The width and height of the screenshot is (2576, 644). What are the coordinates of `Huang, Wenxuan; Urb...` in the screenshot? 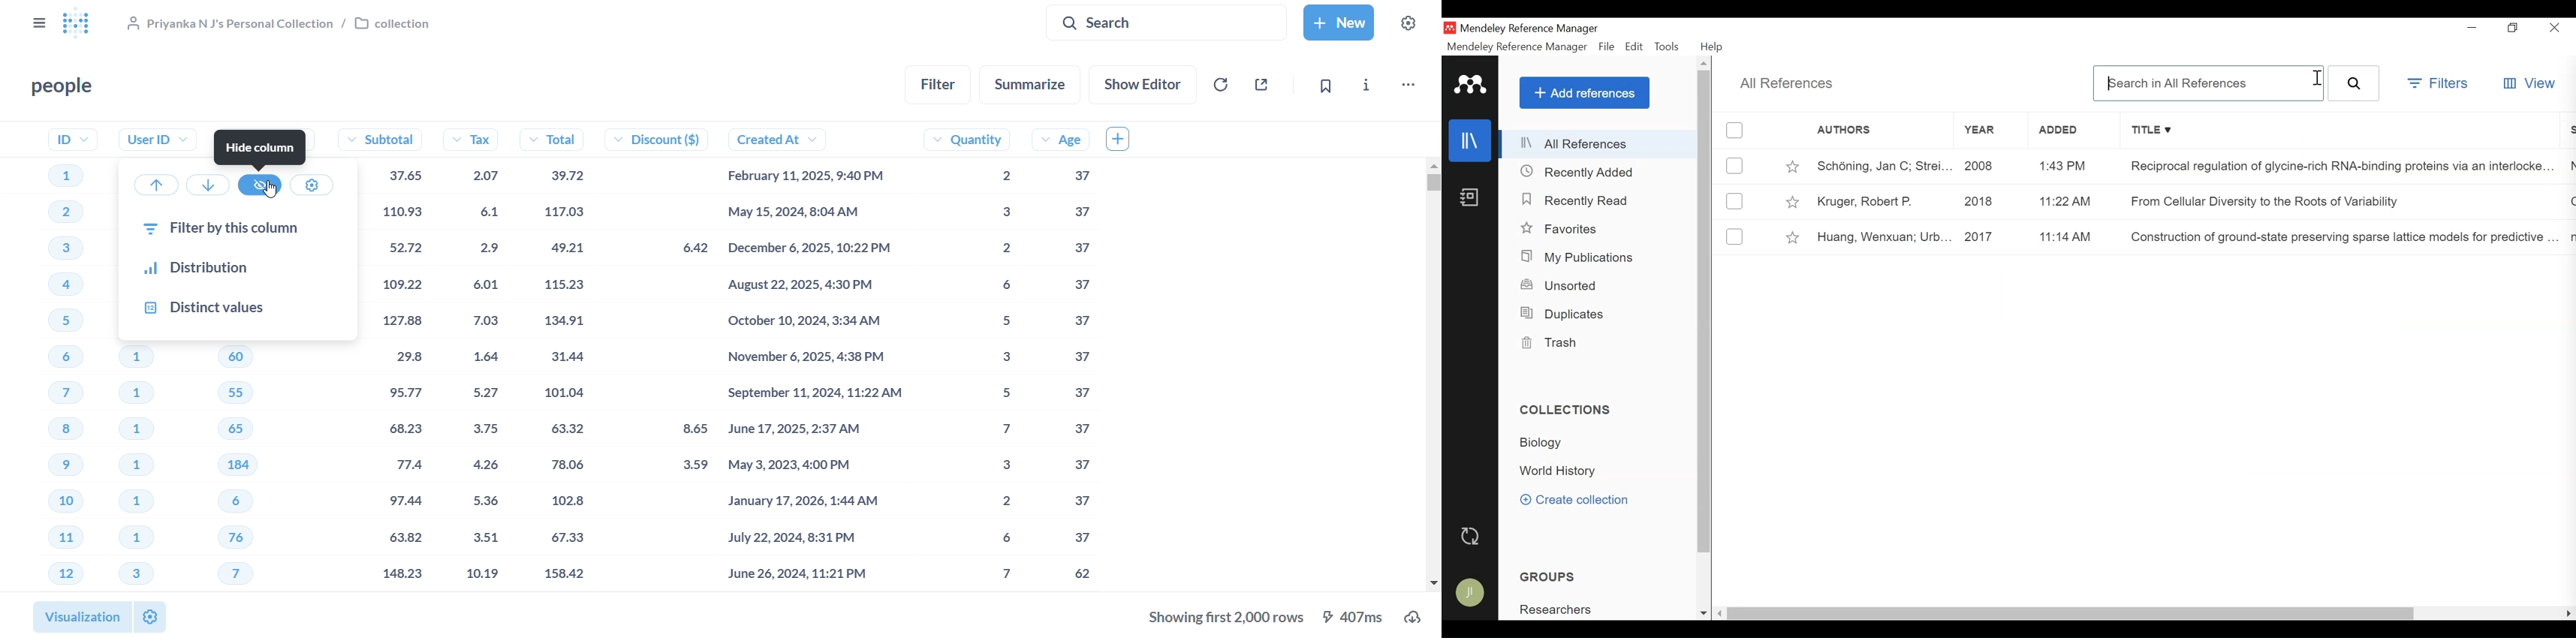 It's located at (1881, 238).